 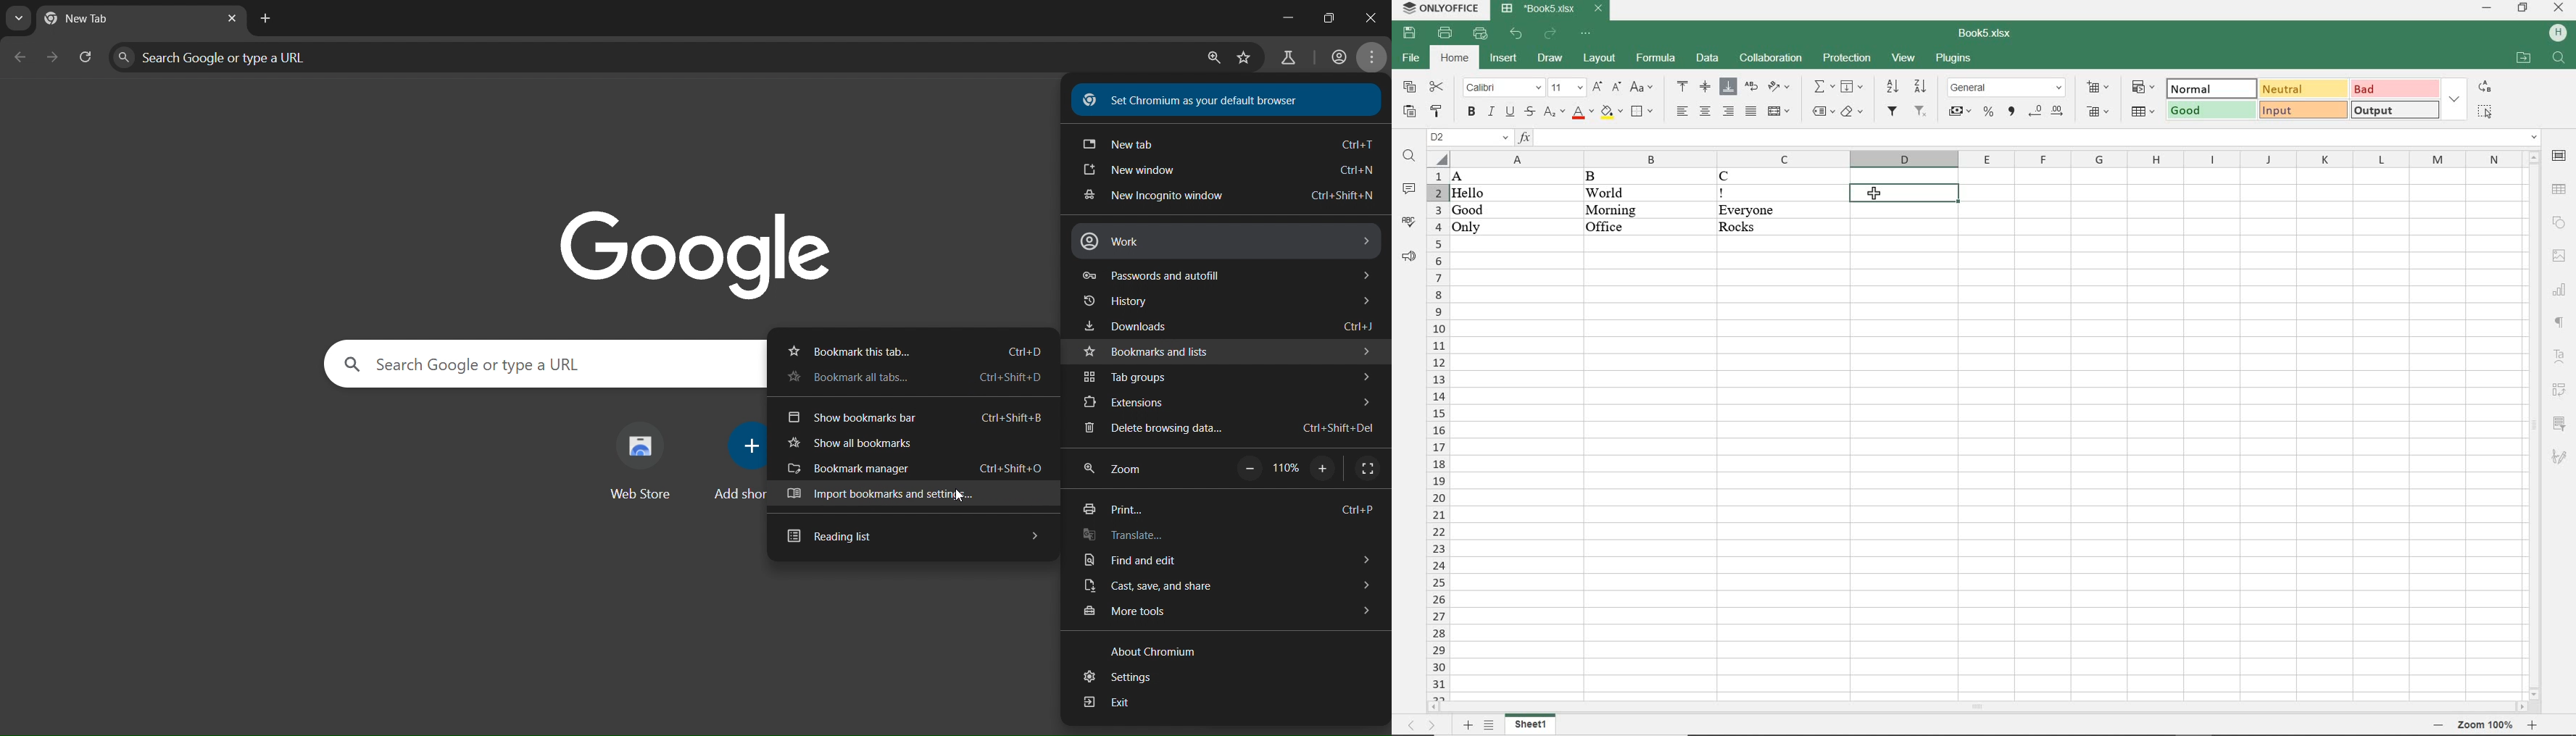 I want to click on PARAGRAPH SETTINGS, so click(x=2560, y=324).